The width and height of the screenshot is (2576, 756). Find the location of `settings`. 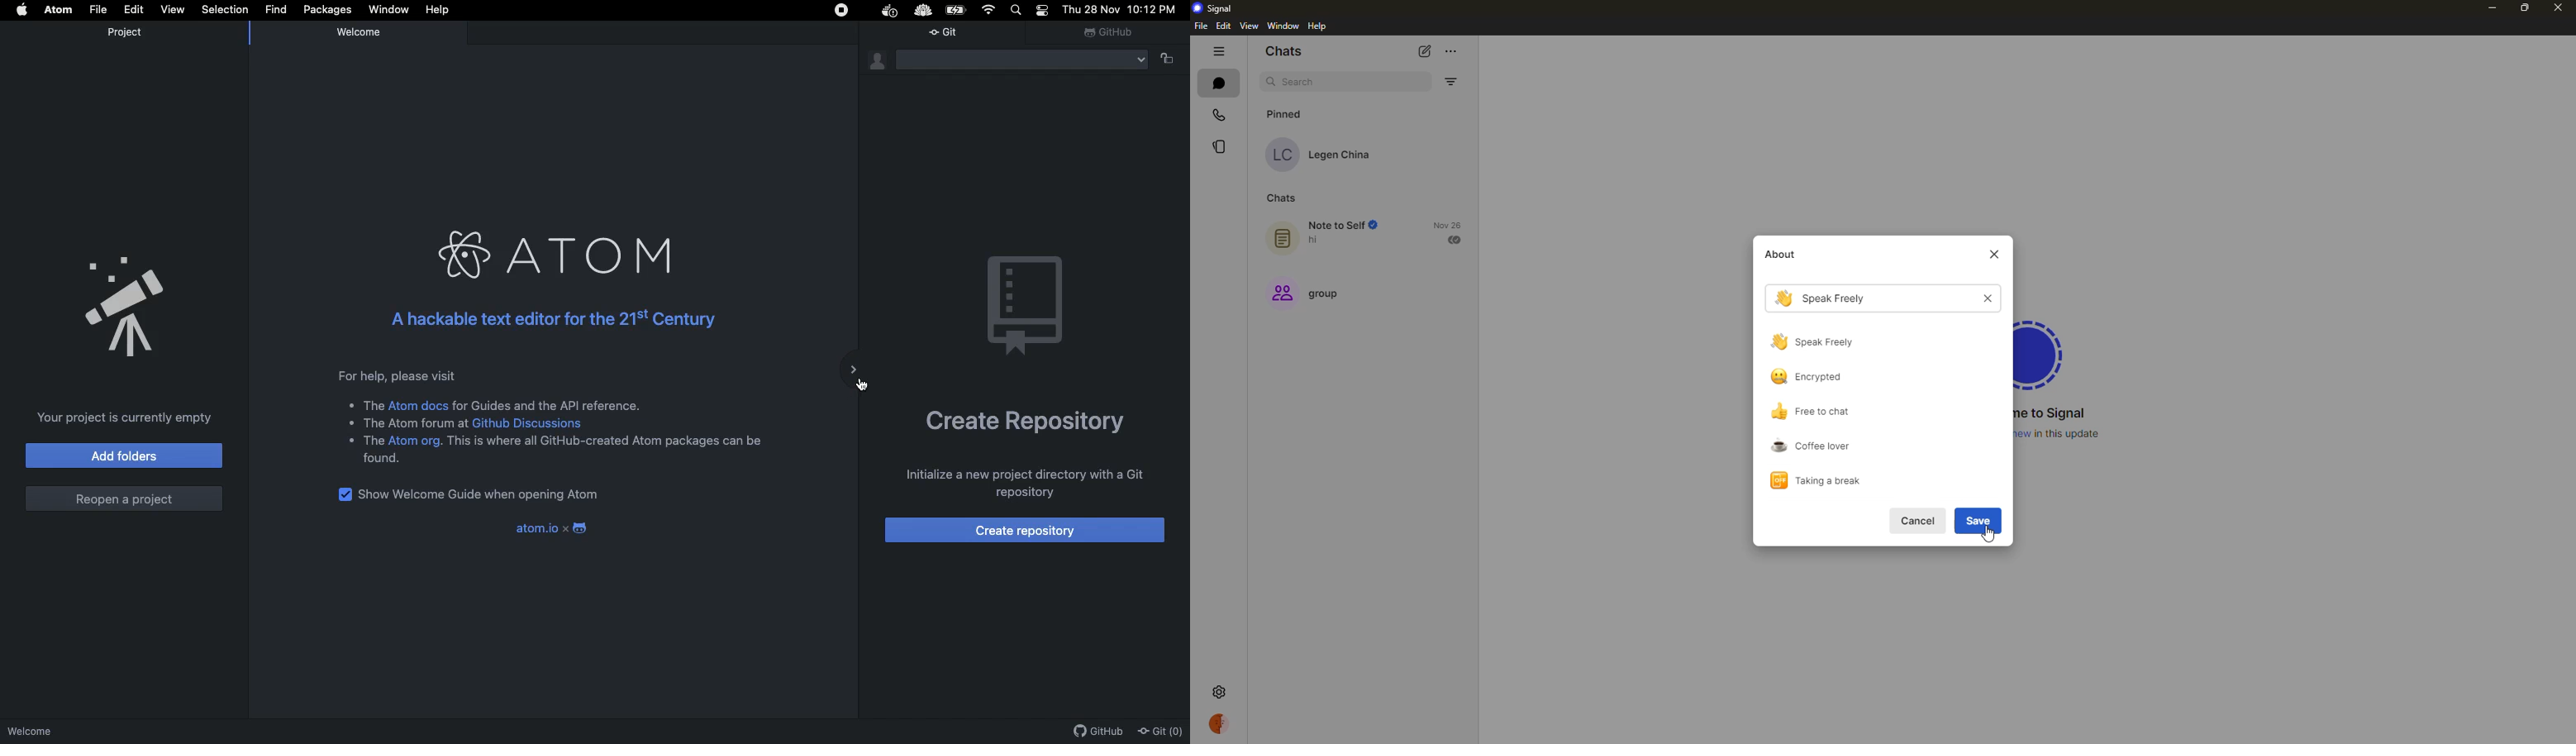

settings is located at coordinates (1219, 691).